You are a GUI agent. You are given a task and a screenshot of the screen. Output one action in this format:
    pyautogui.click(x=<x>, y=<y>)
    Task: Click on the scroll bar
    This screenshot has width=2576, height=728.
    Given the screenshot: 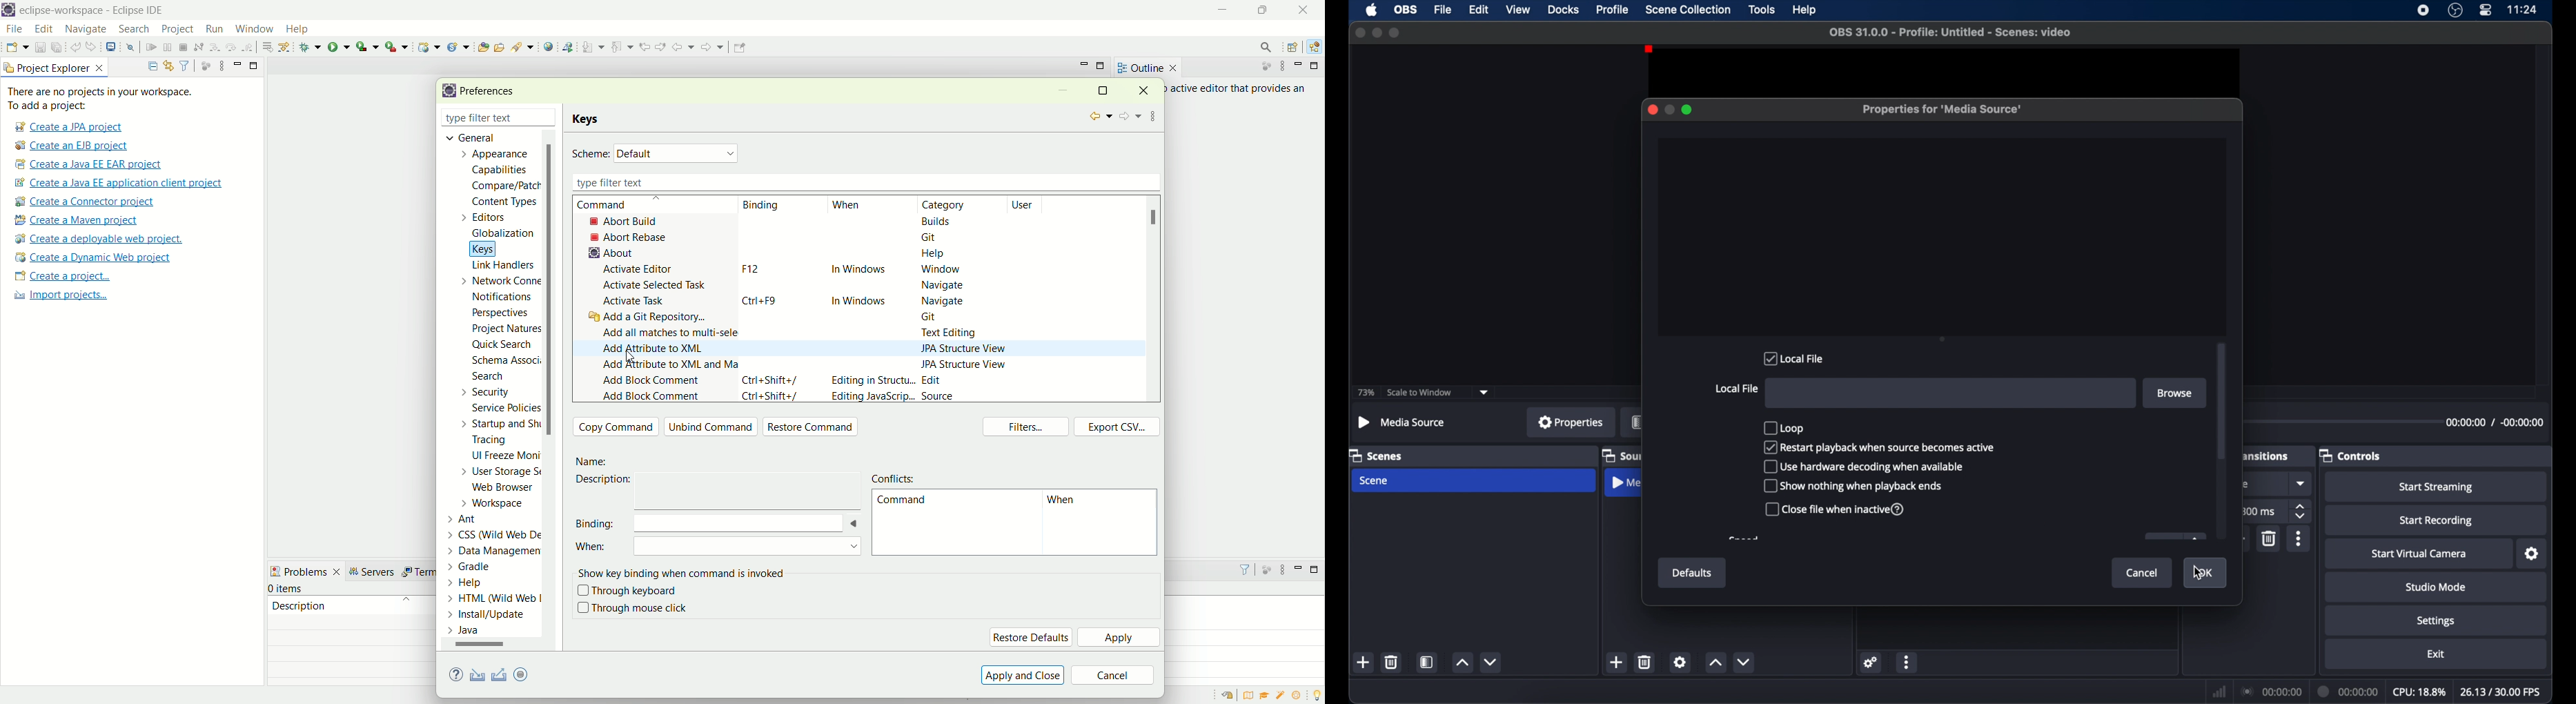 What is the action you would take?
    pyautogui.click(x=553, y=391)
    